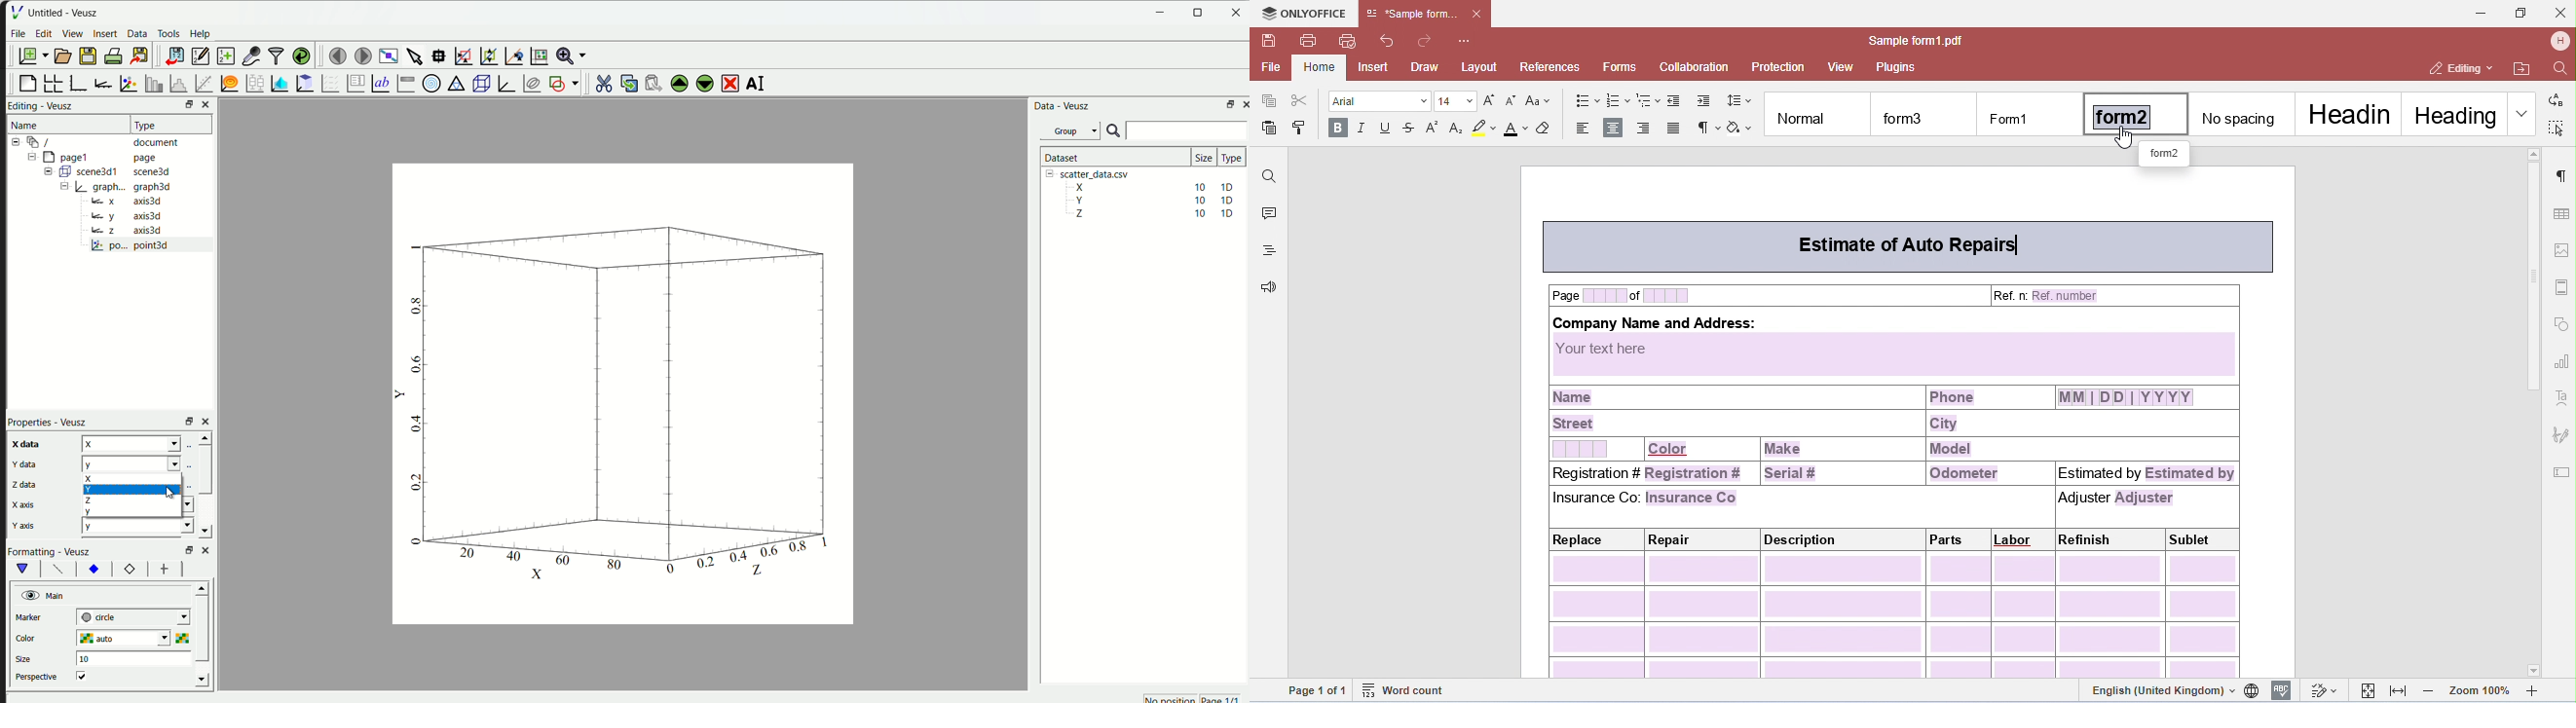  Describe the element at coordinates (380, 84) in the screenshot. I see `Text label` at that location.